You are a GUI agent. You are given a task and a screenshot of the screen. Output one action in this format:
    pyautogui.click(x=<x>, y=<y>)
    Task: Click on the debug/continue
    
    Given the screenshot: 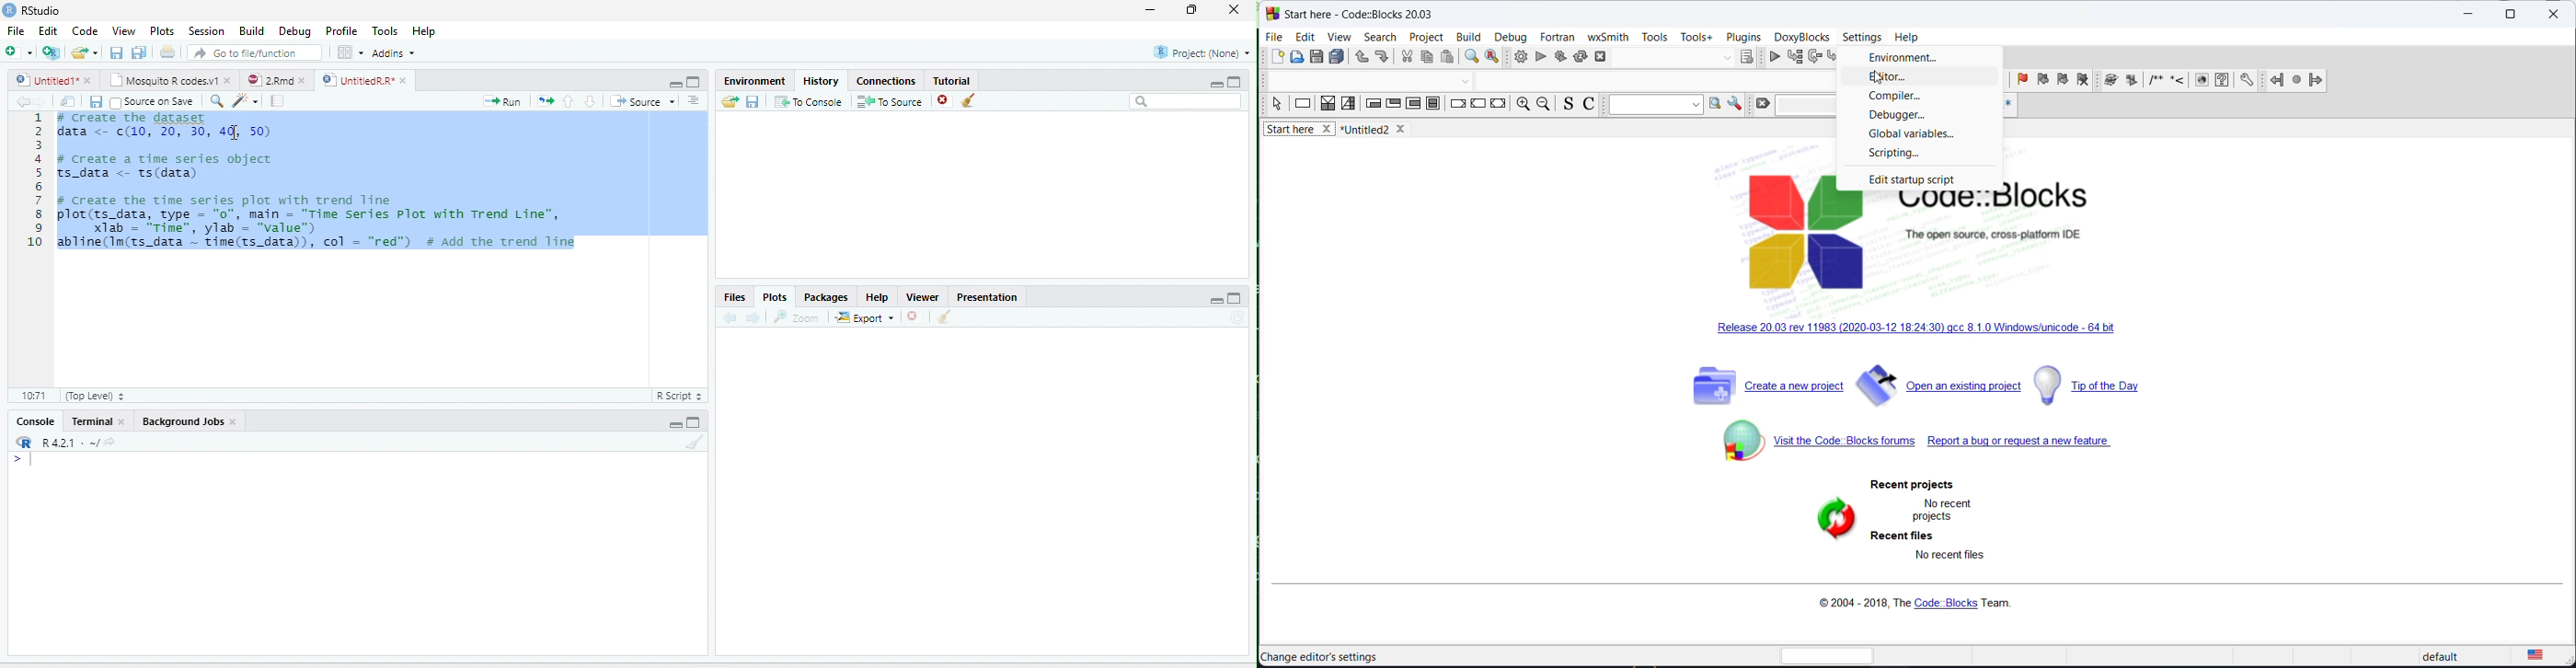 What is the action you would take?
    pyautogui.click(x=1771, y=58)
    